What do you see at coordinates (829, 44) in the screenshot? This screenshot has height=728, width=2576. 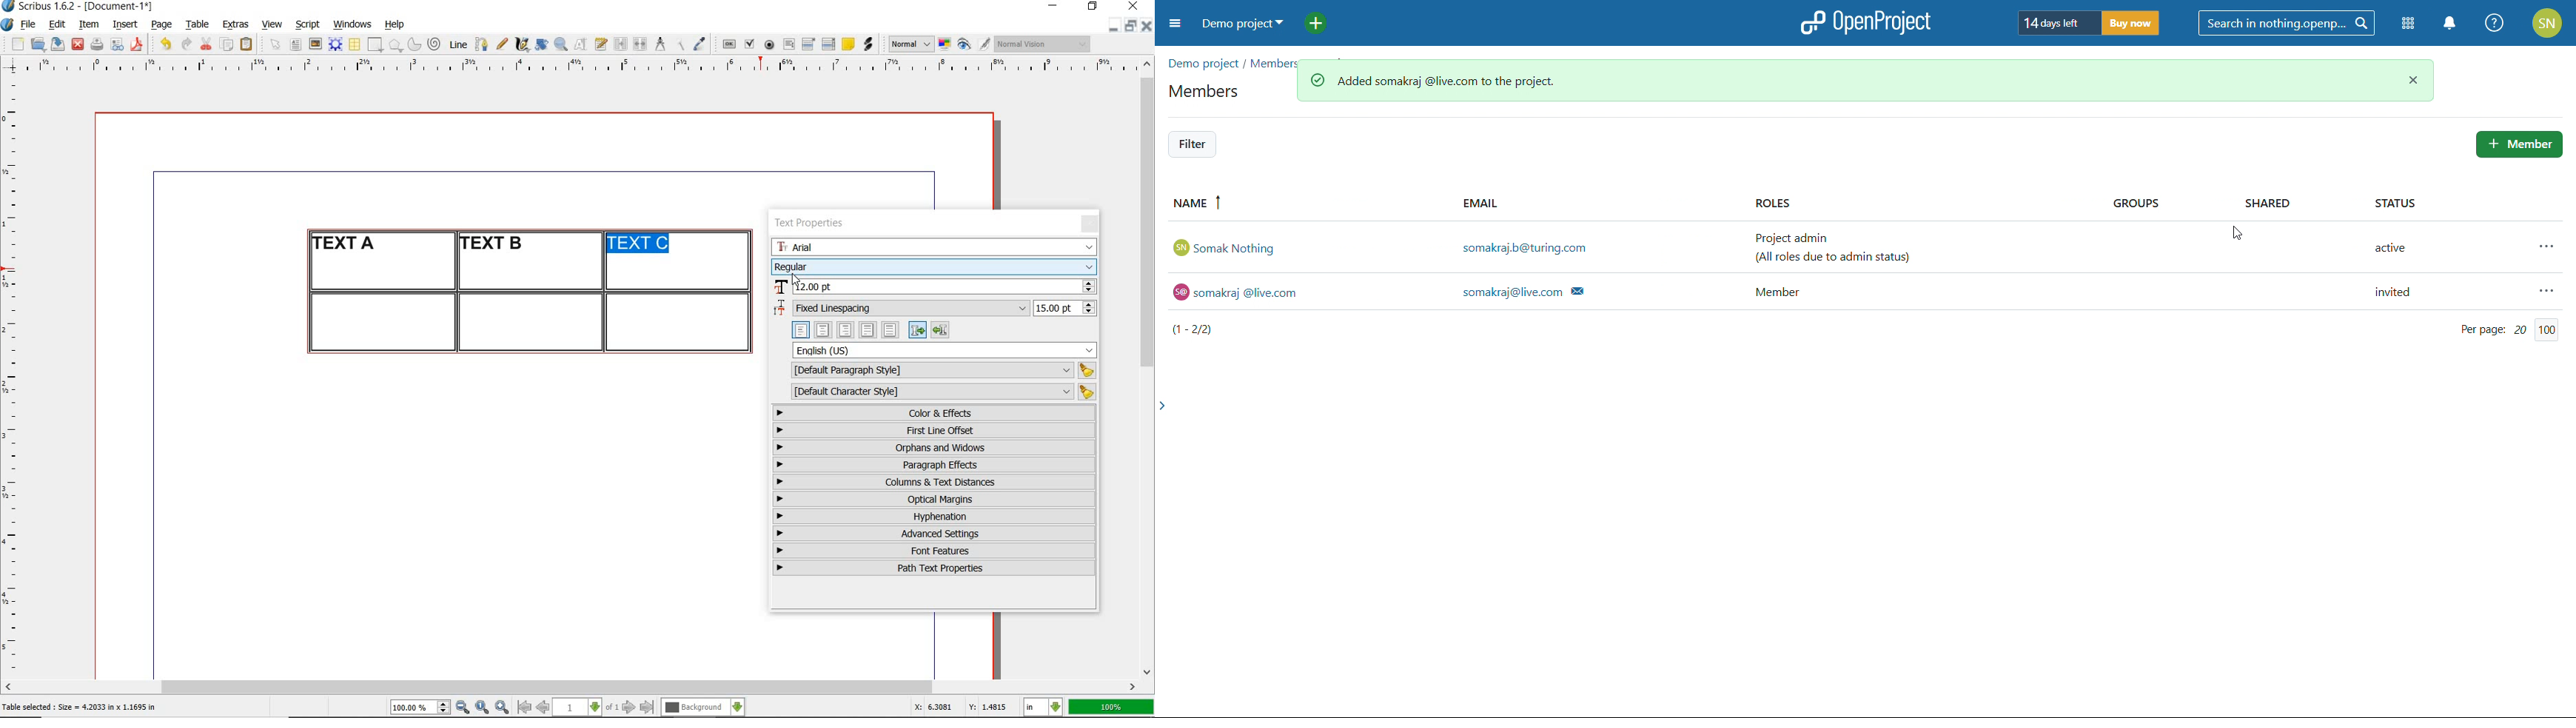 I see `pdf list box` at bounding box center [829, 44].